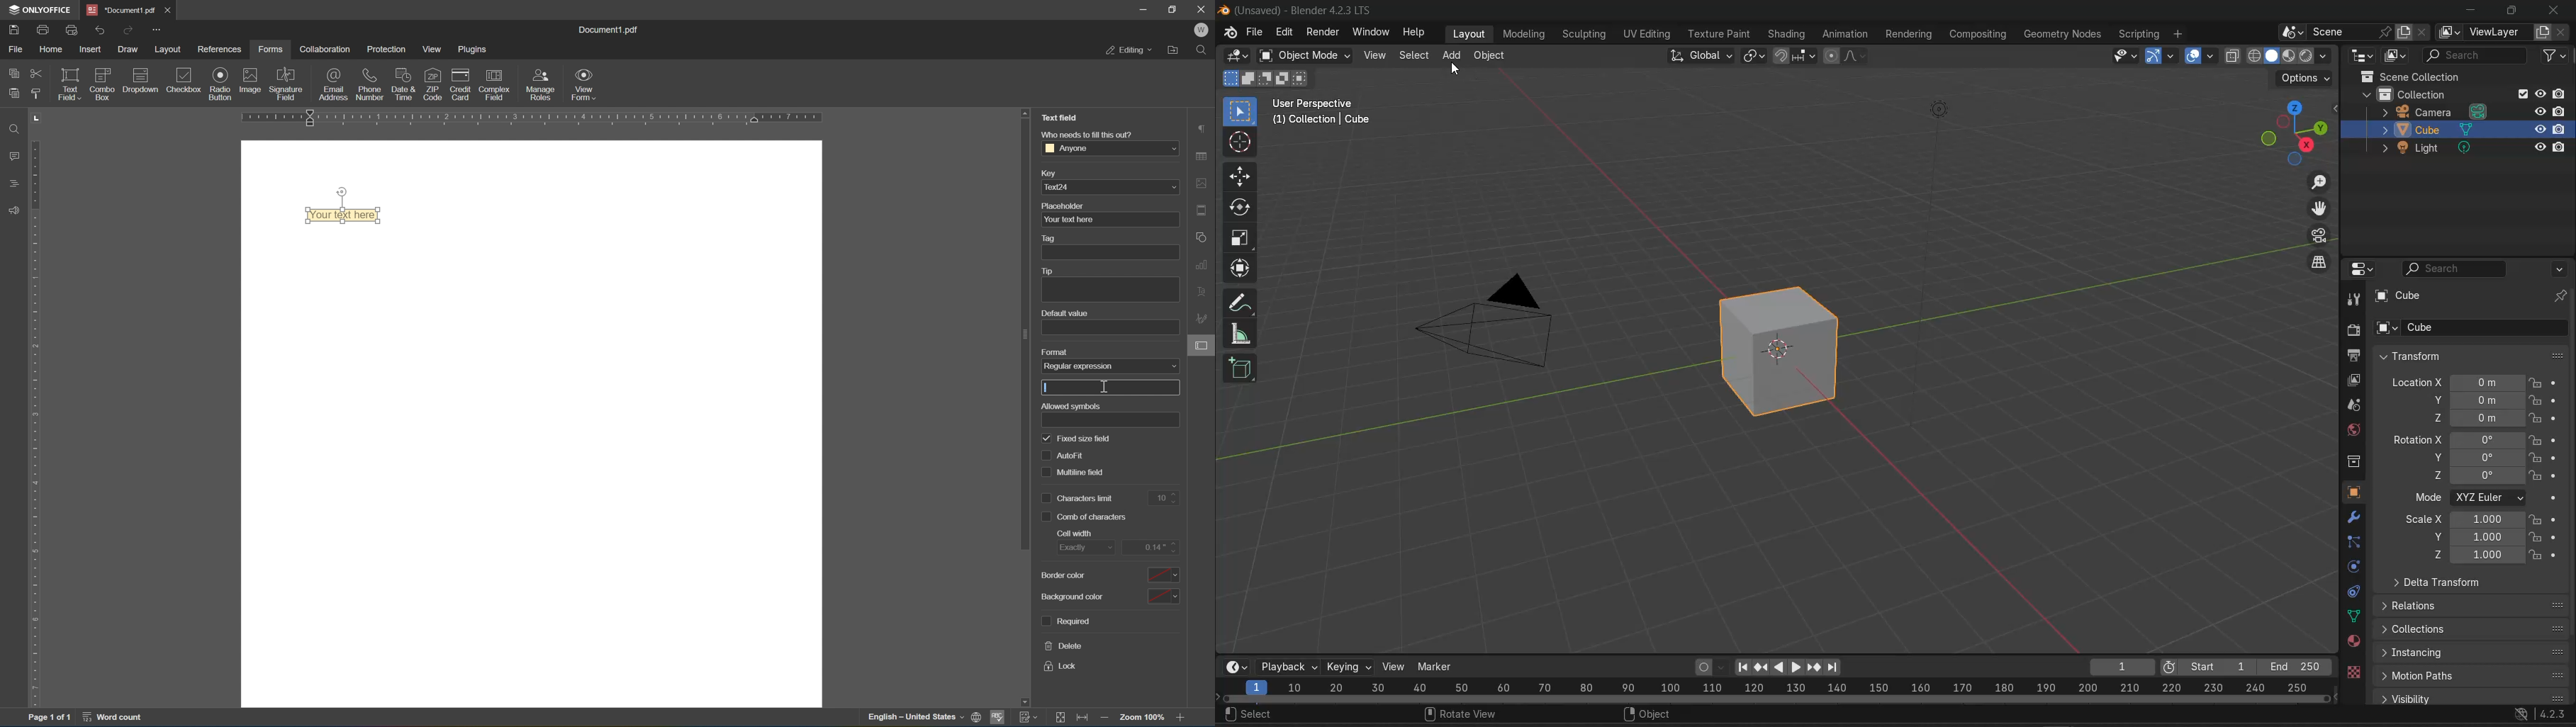  Describe the element at coordinates (1162, 574) in the screenshot. I see `select border color` at that location.